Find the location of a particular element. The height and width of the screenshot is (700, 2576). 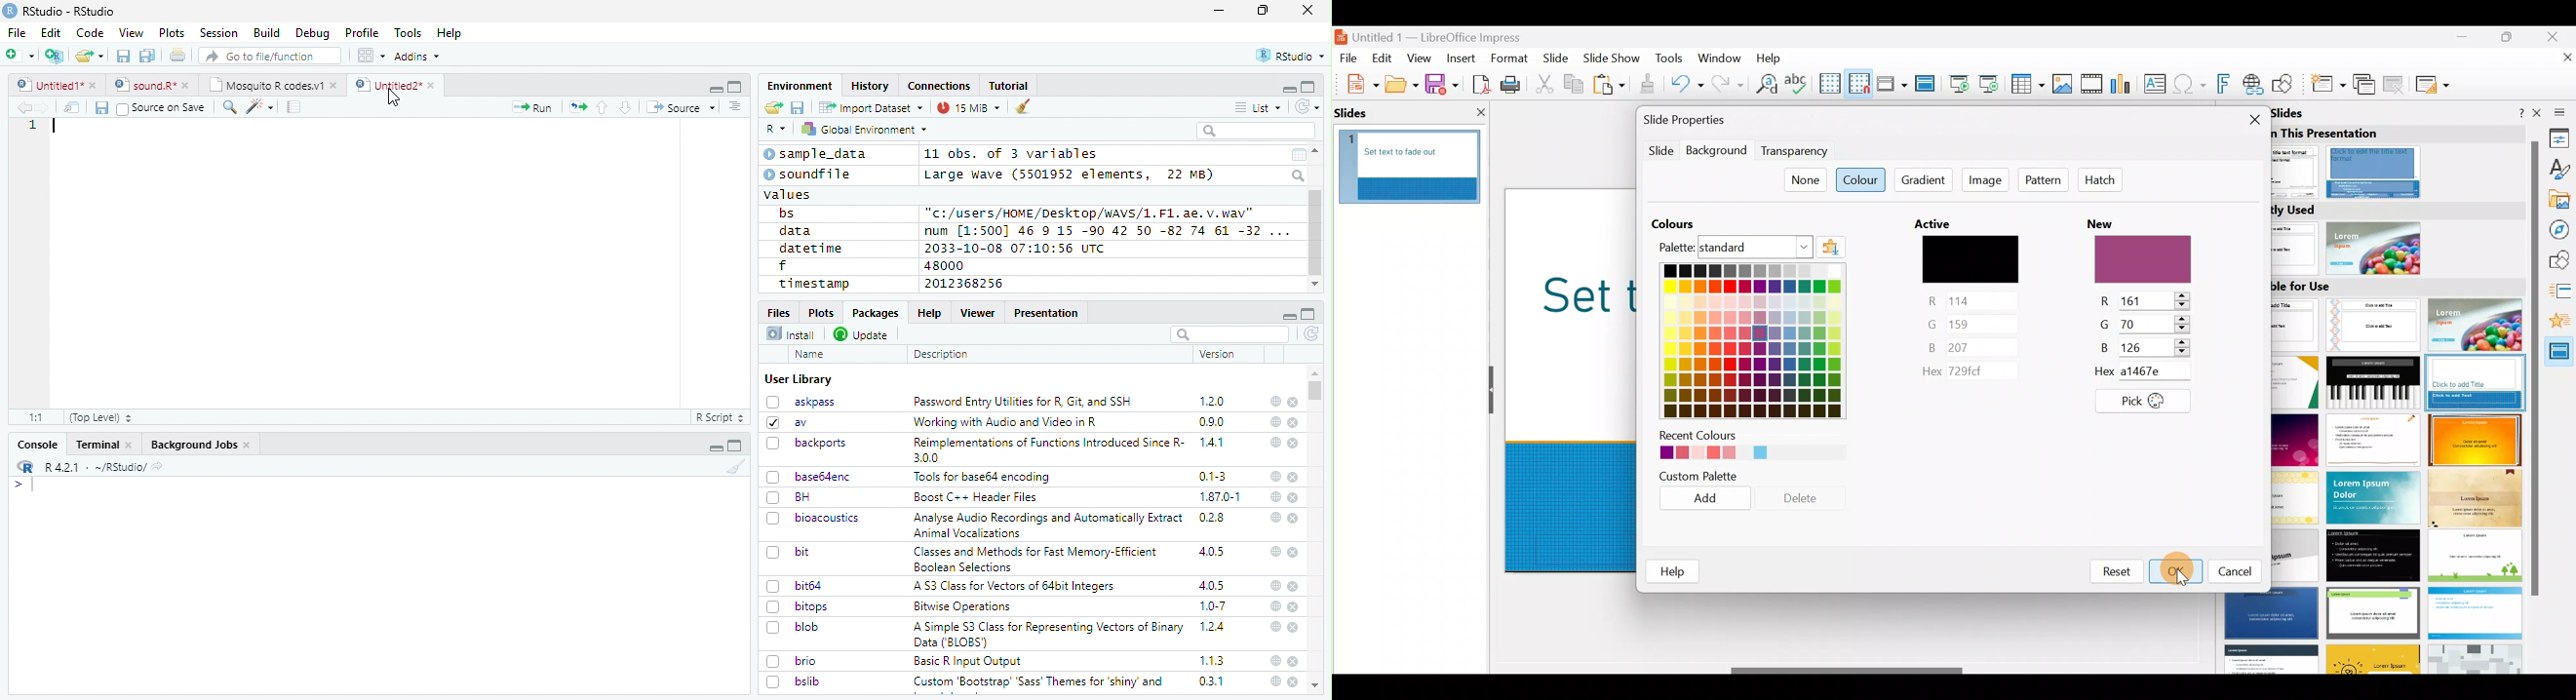

close is located at coordinates (1294, 552).